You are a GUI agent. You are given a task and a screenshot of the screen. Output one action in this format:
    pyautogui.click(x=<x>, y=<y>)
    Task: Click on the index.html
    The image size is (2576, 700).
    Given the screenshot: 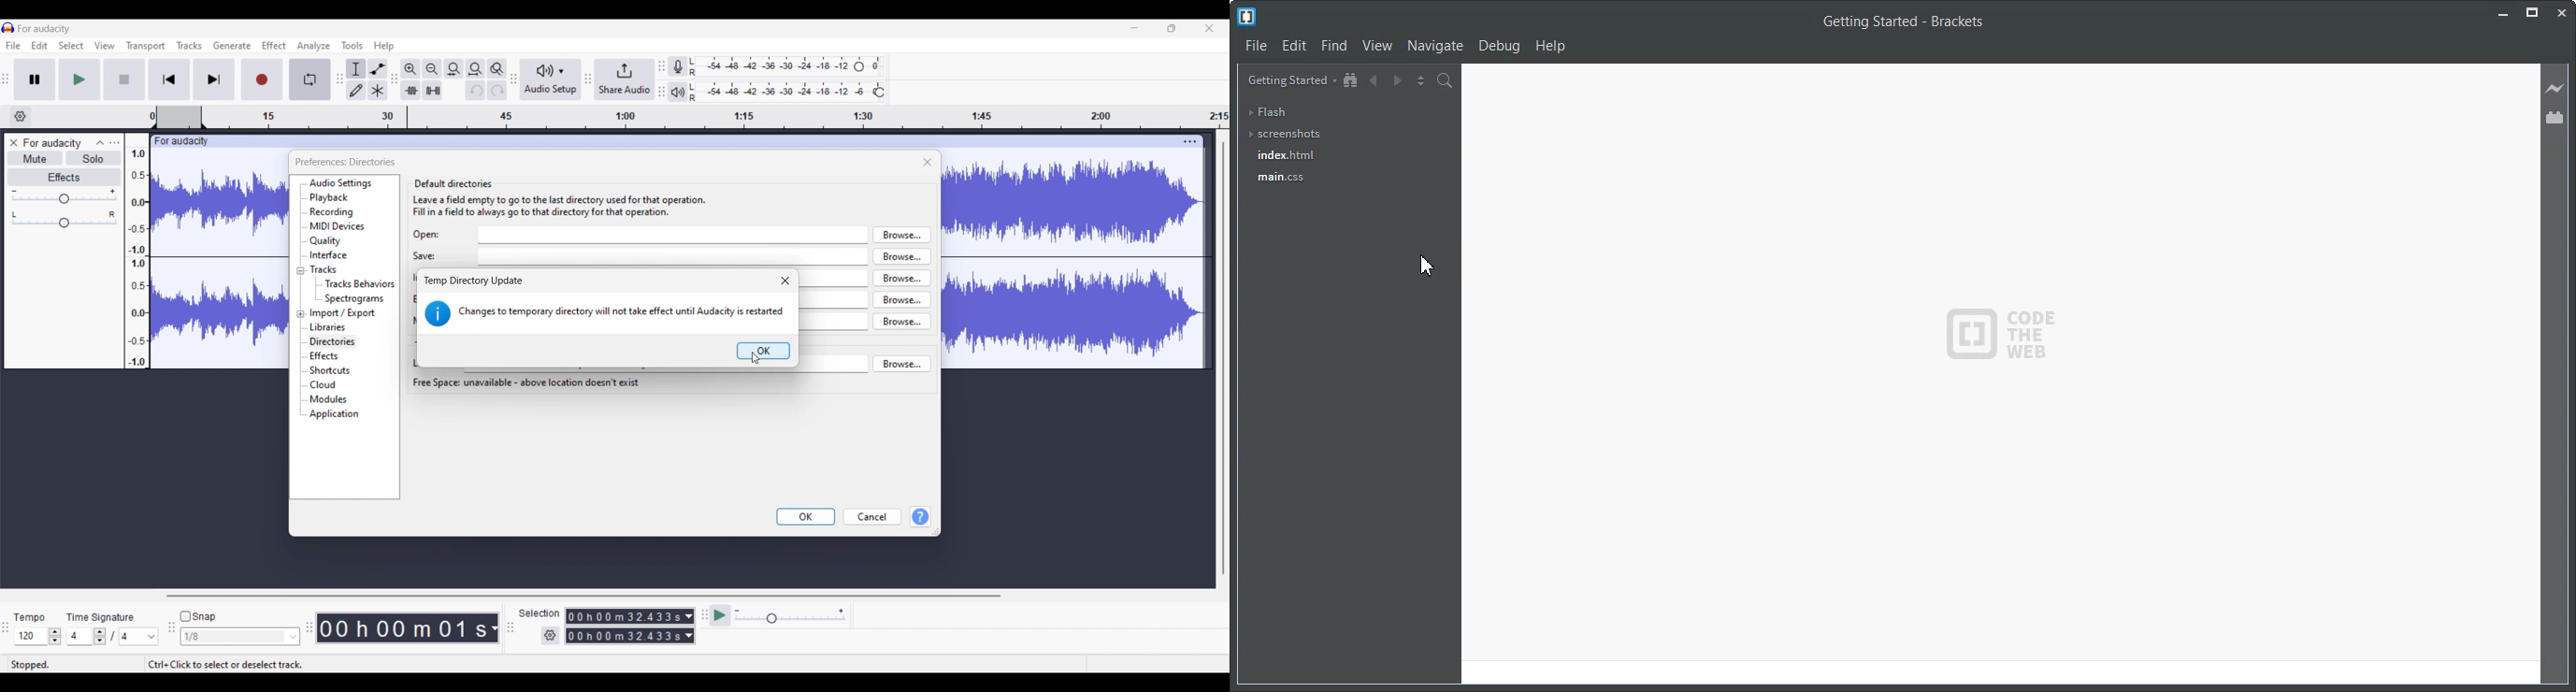 What is the action you would take?
    pyautogui.click(x=1286, y=154)
    